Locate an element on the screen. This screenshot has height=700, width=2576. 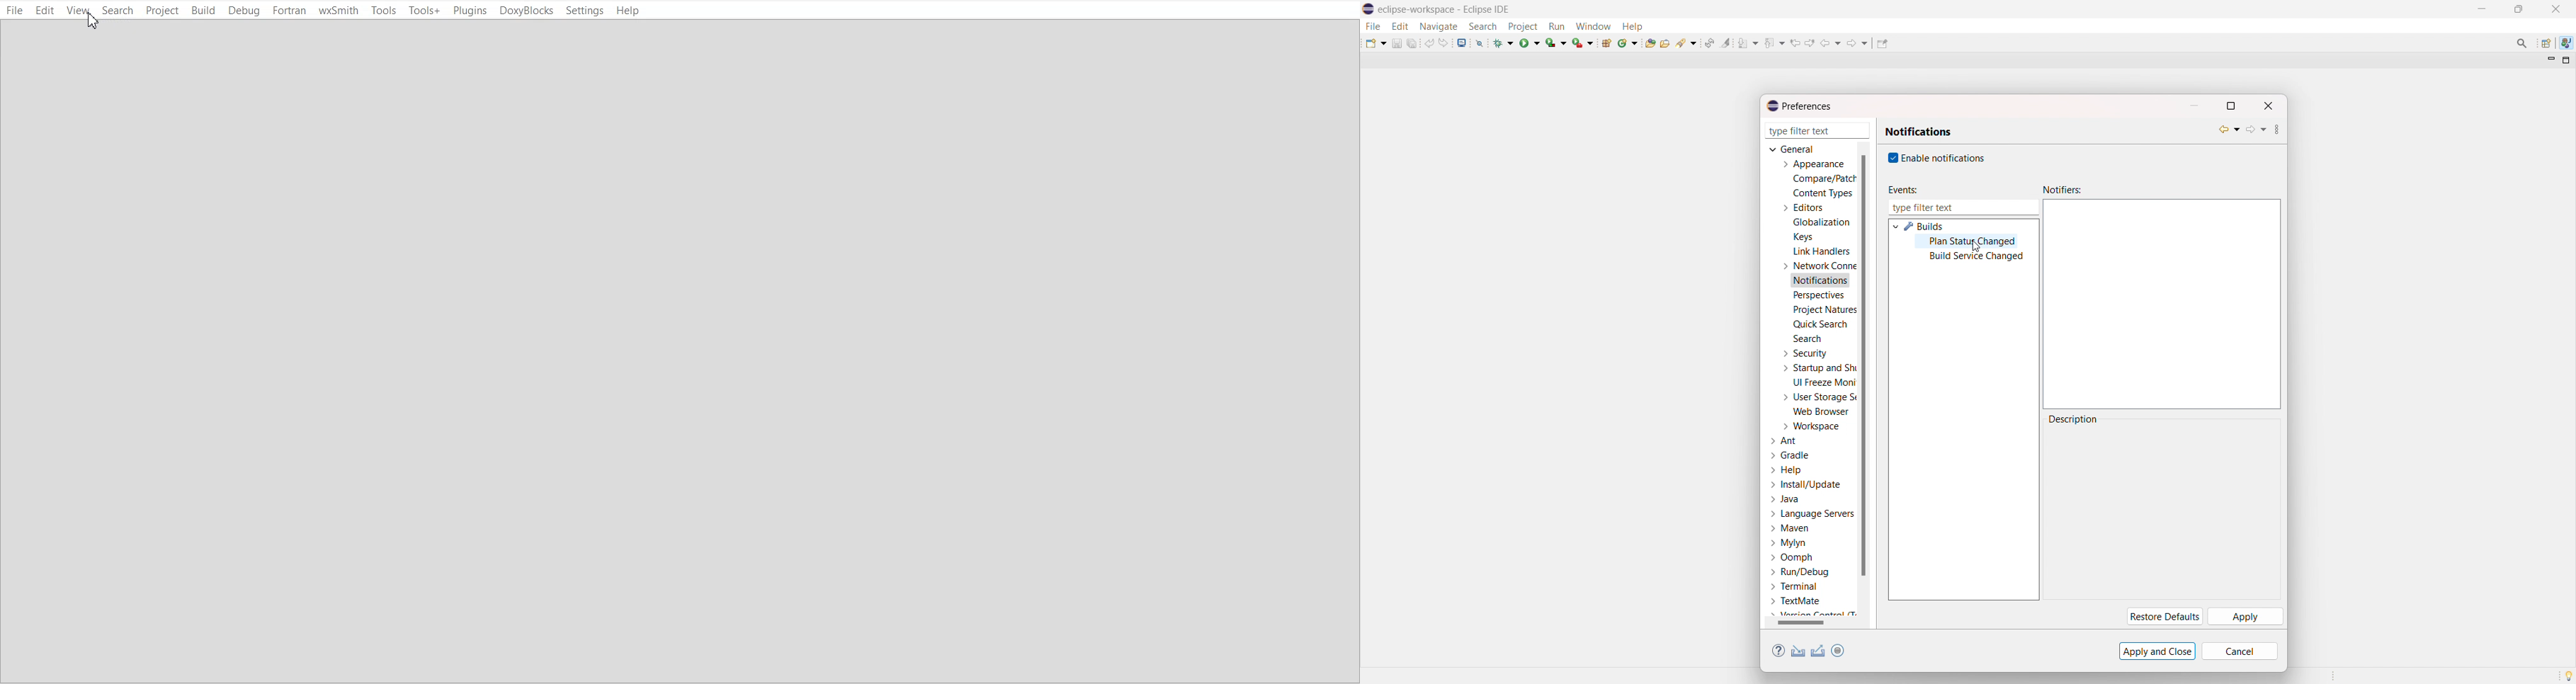
access commands and other items is located at coordinates (2523, 43).